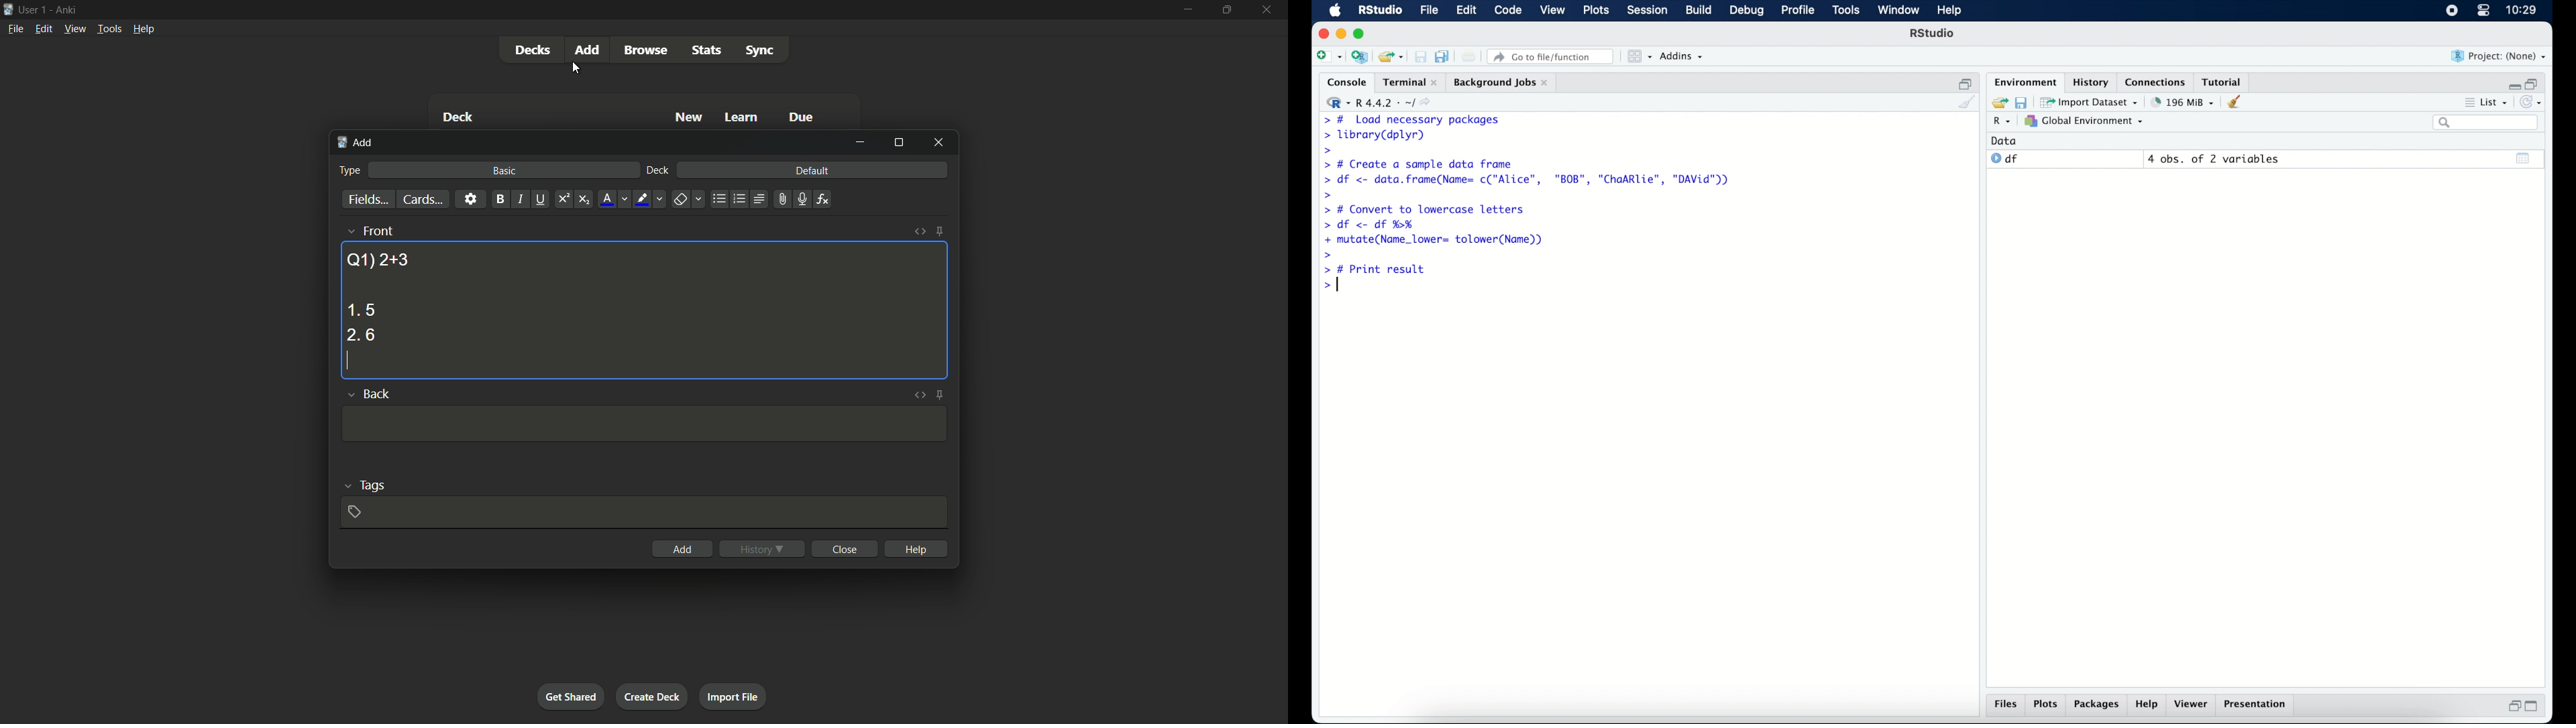 This screenshot has height=728, width=2576. I want to click on alignment, so click(758, 200).